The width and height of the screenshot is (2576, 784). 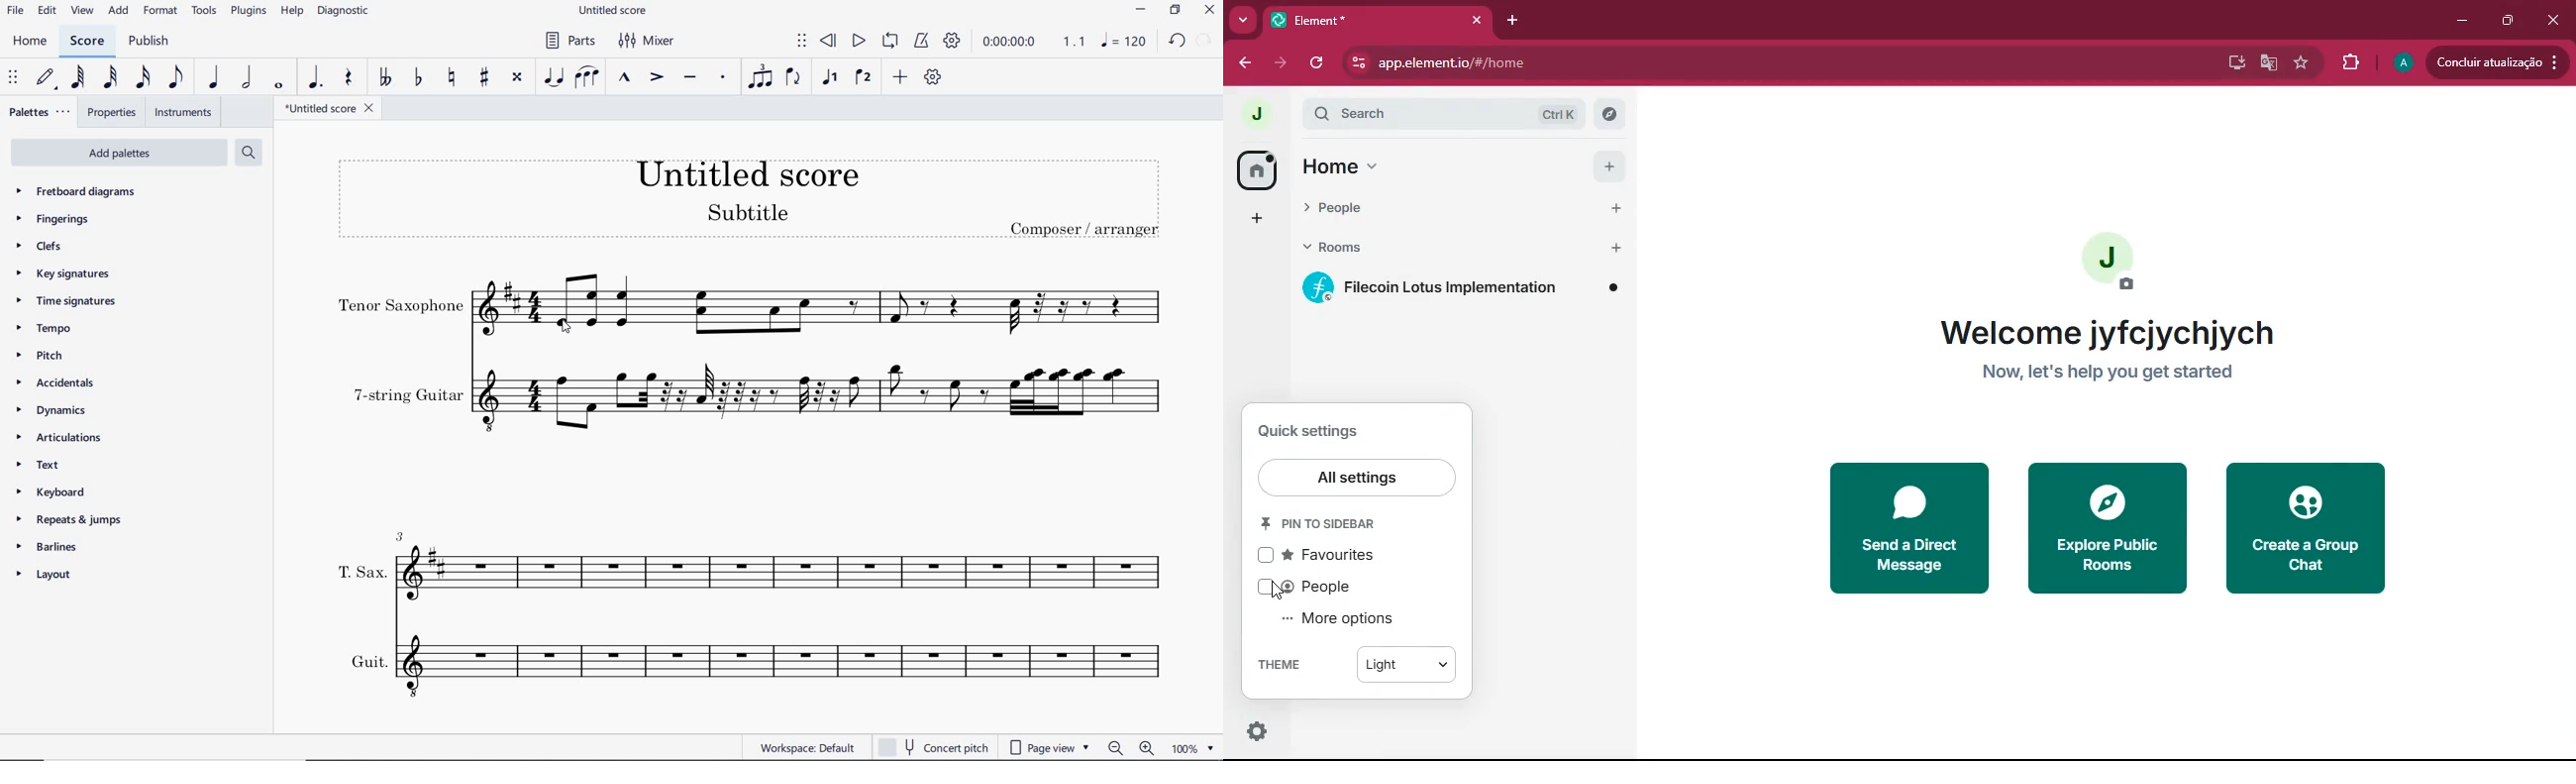 I want to click on PAGE VIEW, so click(x=1050, y=746).